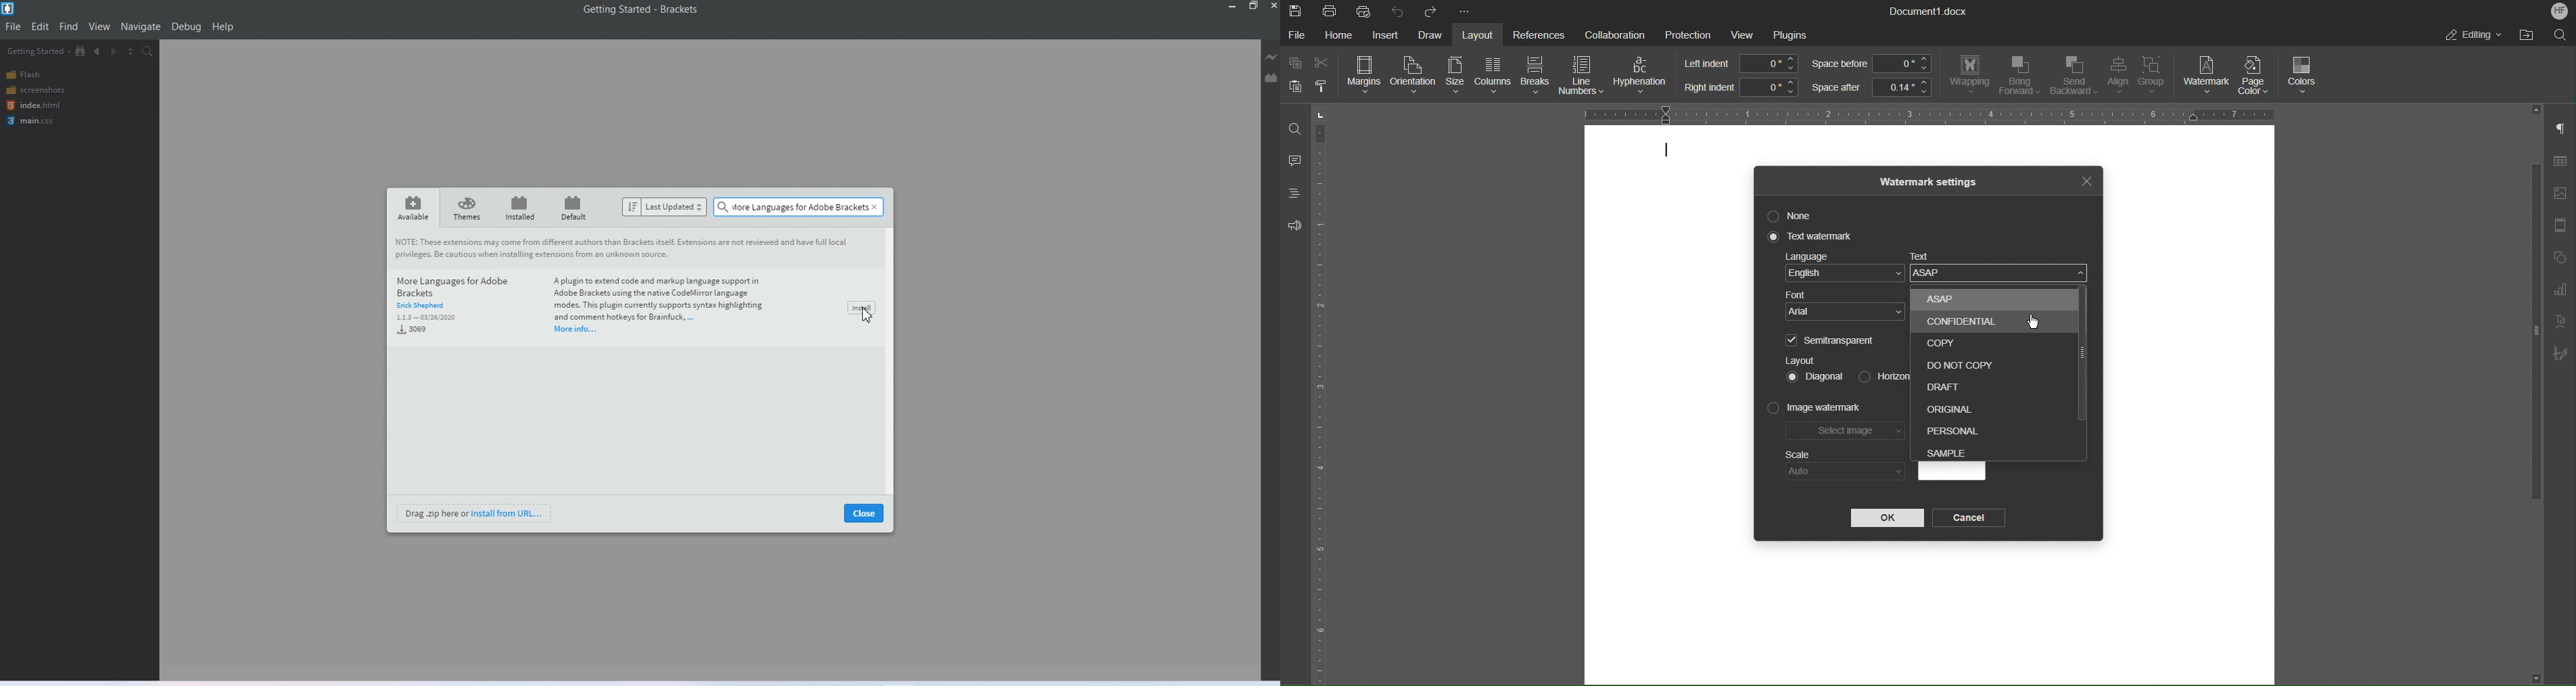  I want to click on Horizontal Ruler, so click(1923, 113).